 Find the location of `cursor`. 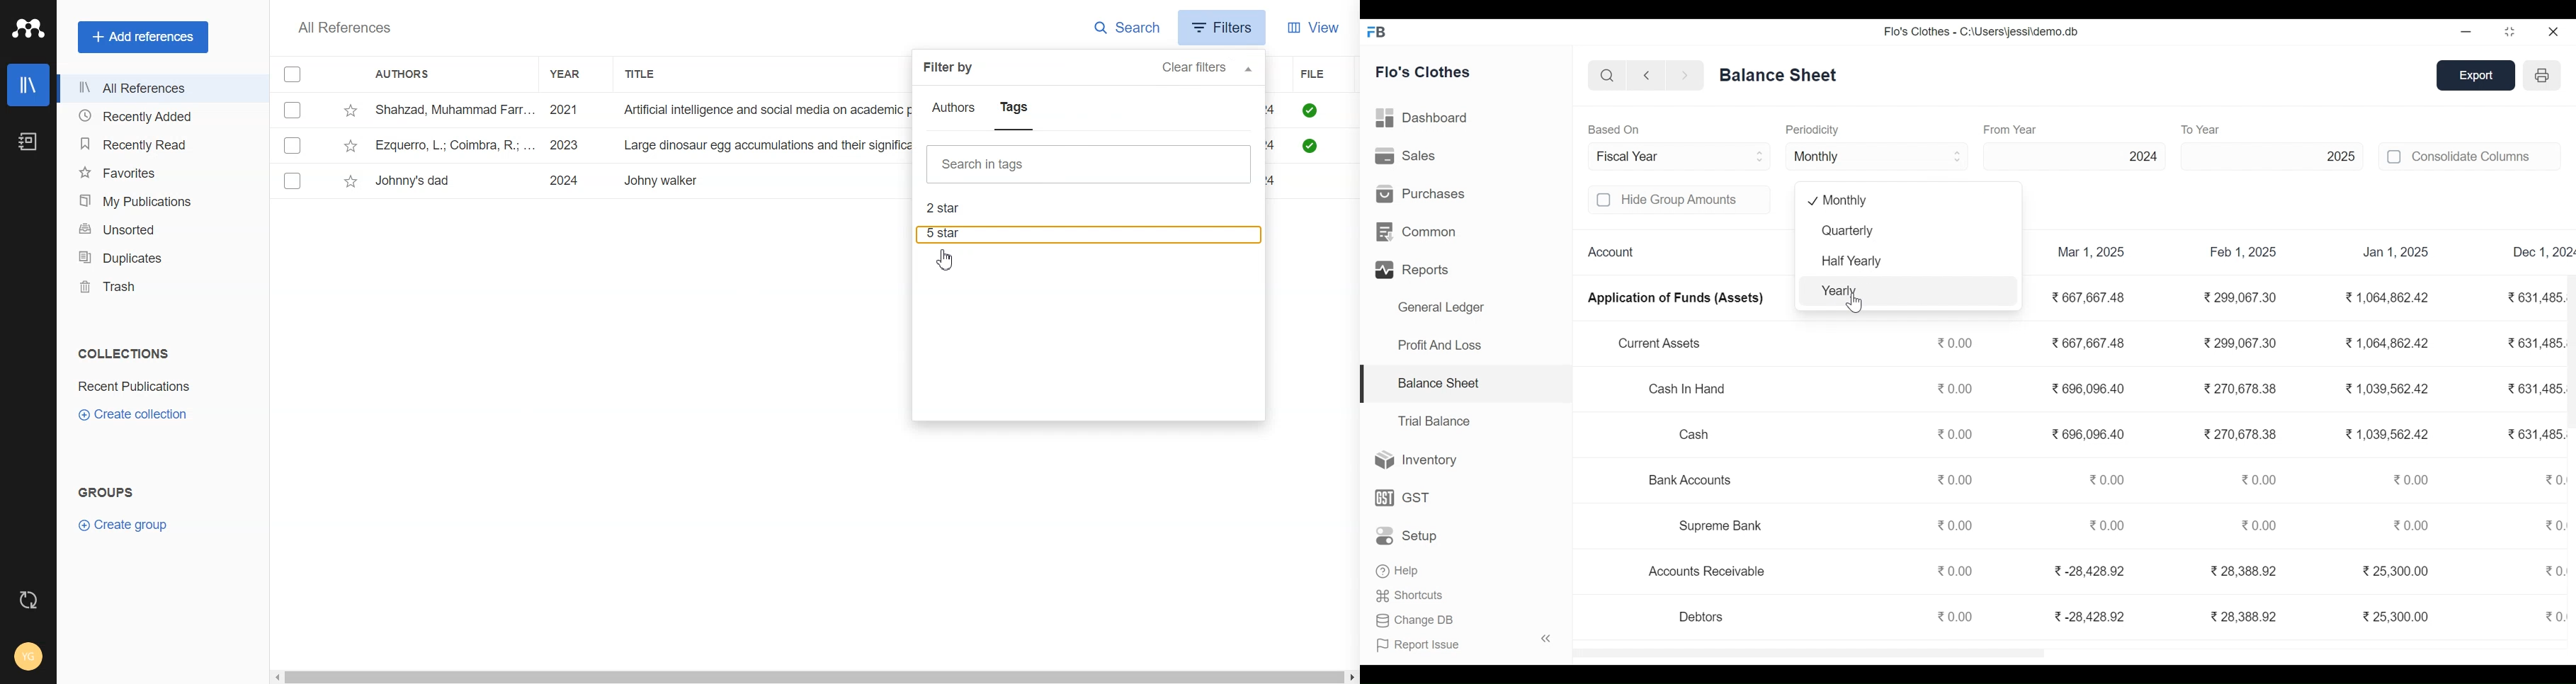

cursor is located at coordinates (1856, 301).